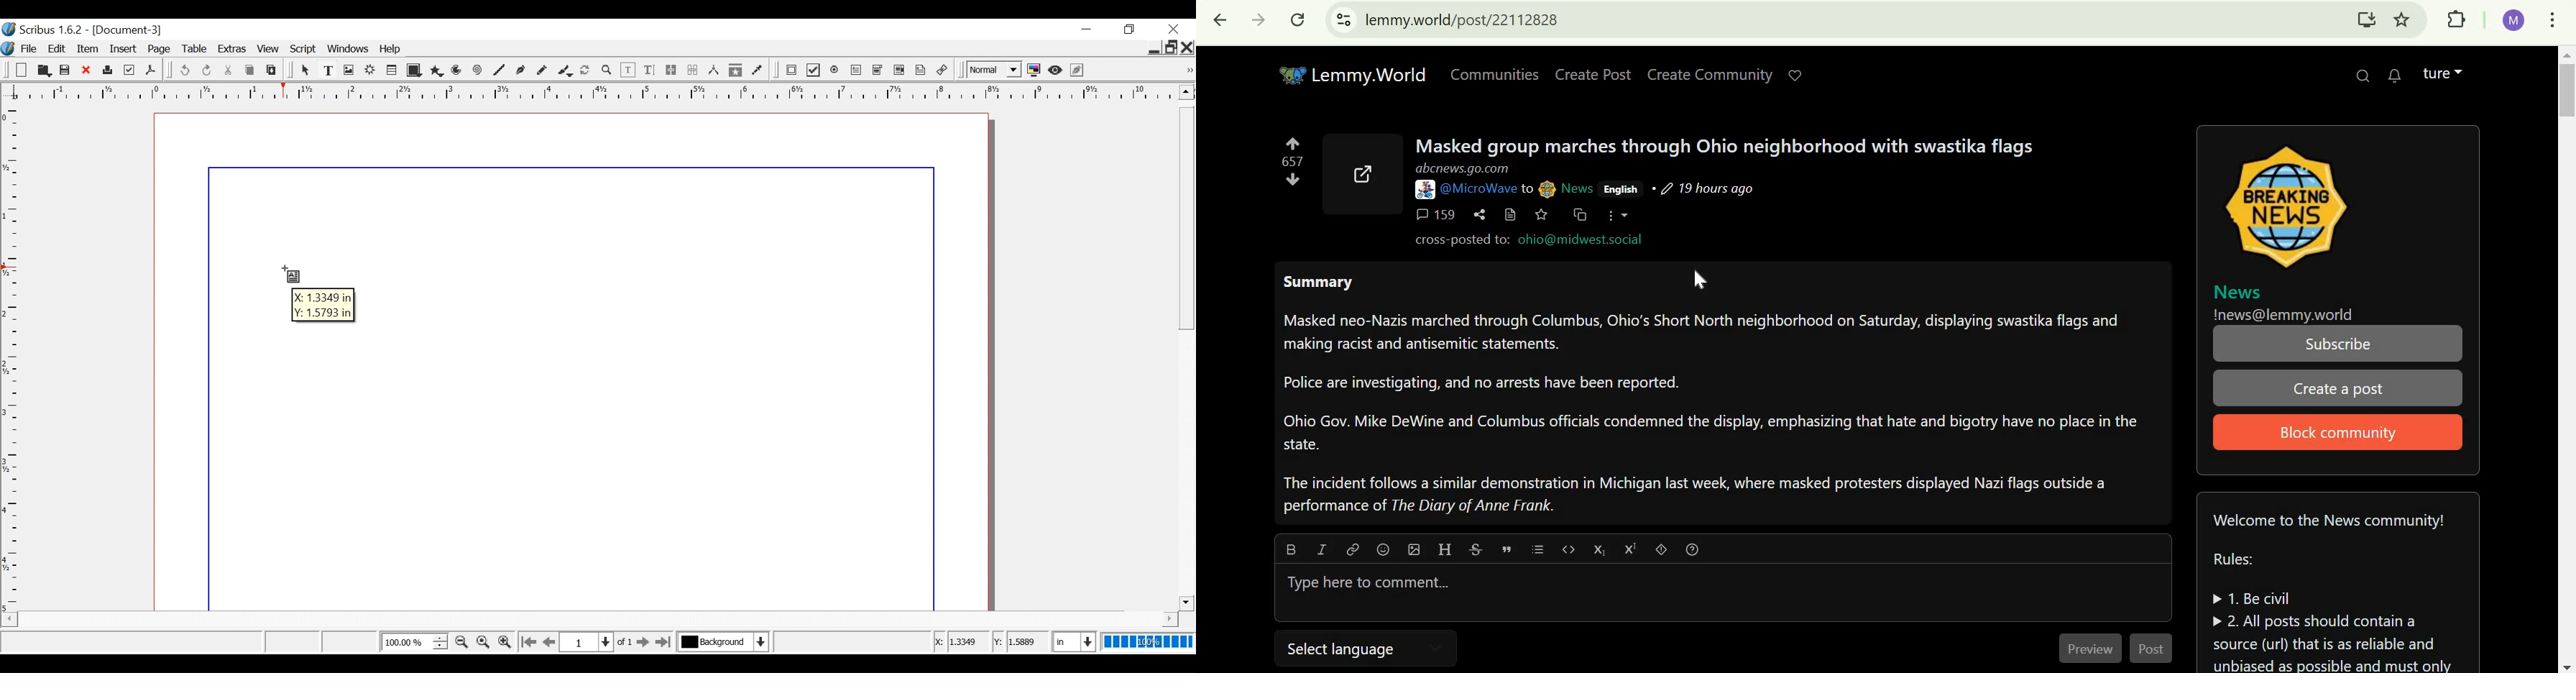 Image resolution: width=2576 pixels, height=700 pixels. What do you see at coordinates (184, 69) in the screenshot?
I see `undo` at bounding box center [184, 69].